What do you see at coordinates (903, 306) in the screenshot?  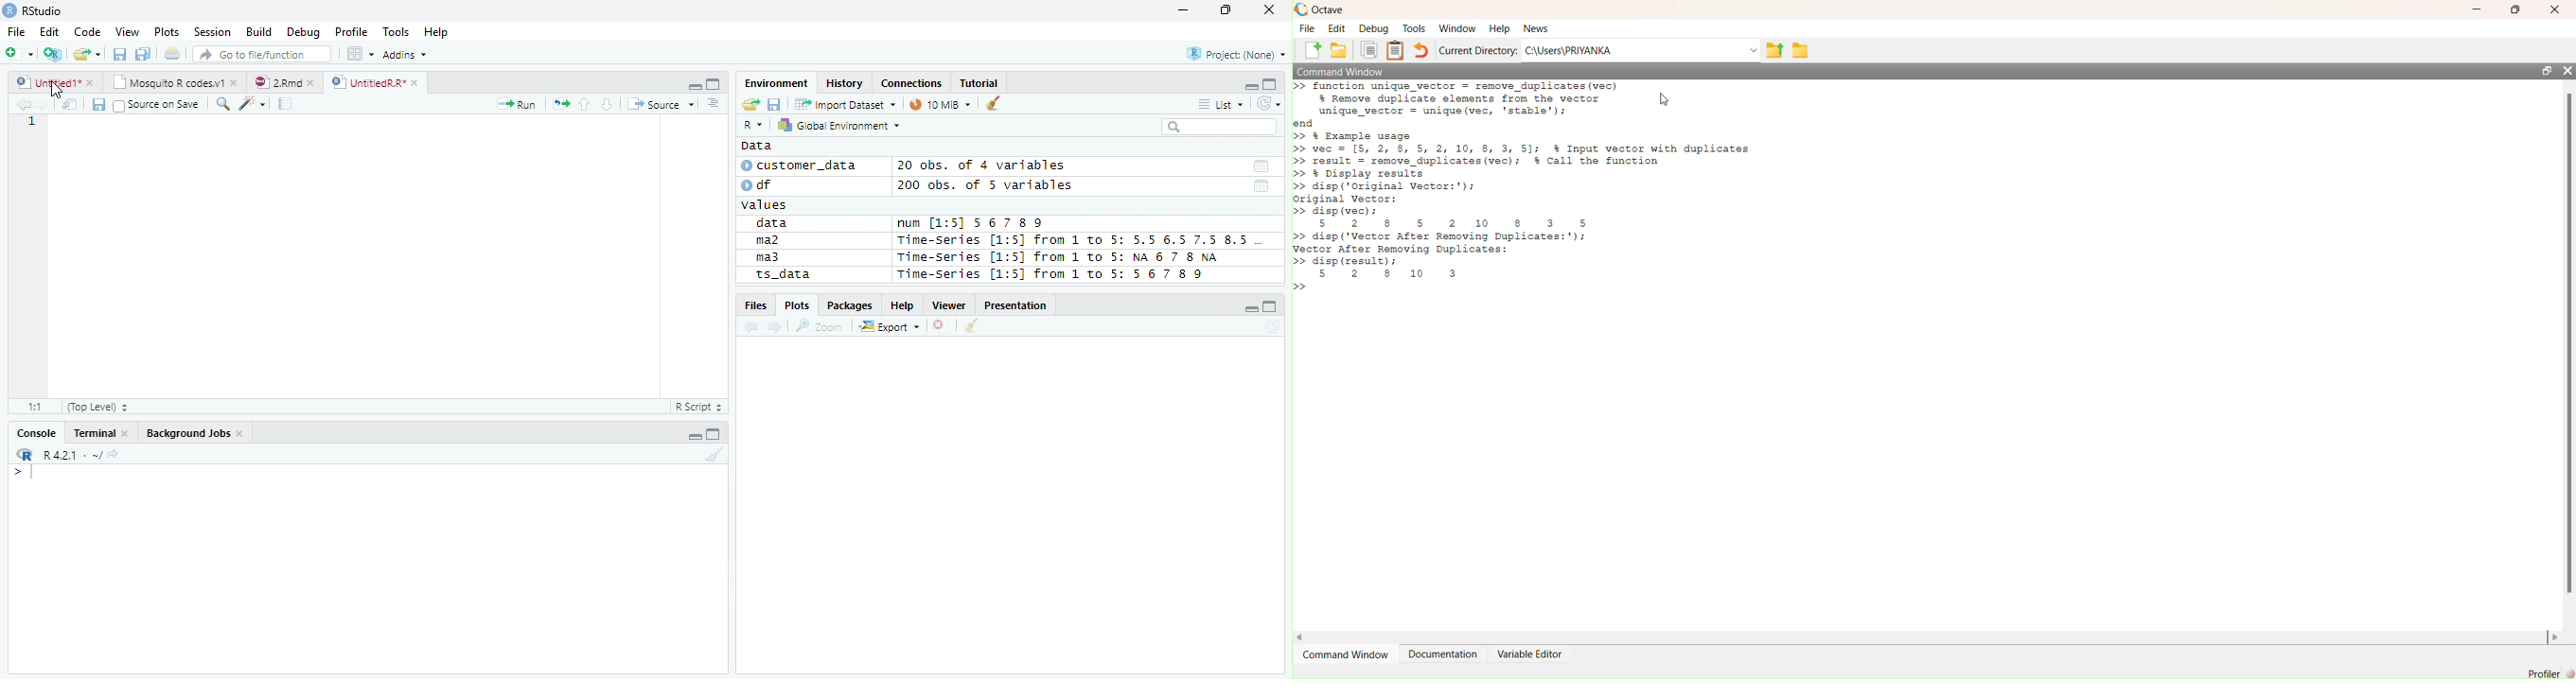 I see `Help` at bounding box center [903, 306].